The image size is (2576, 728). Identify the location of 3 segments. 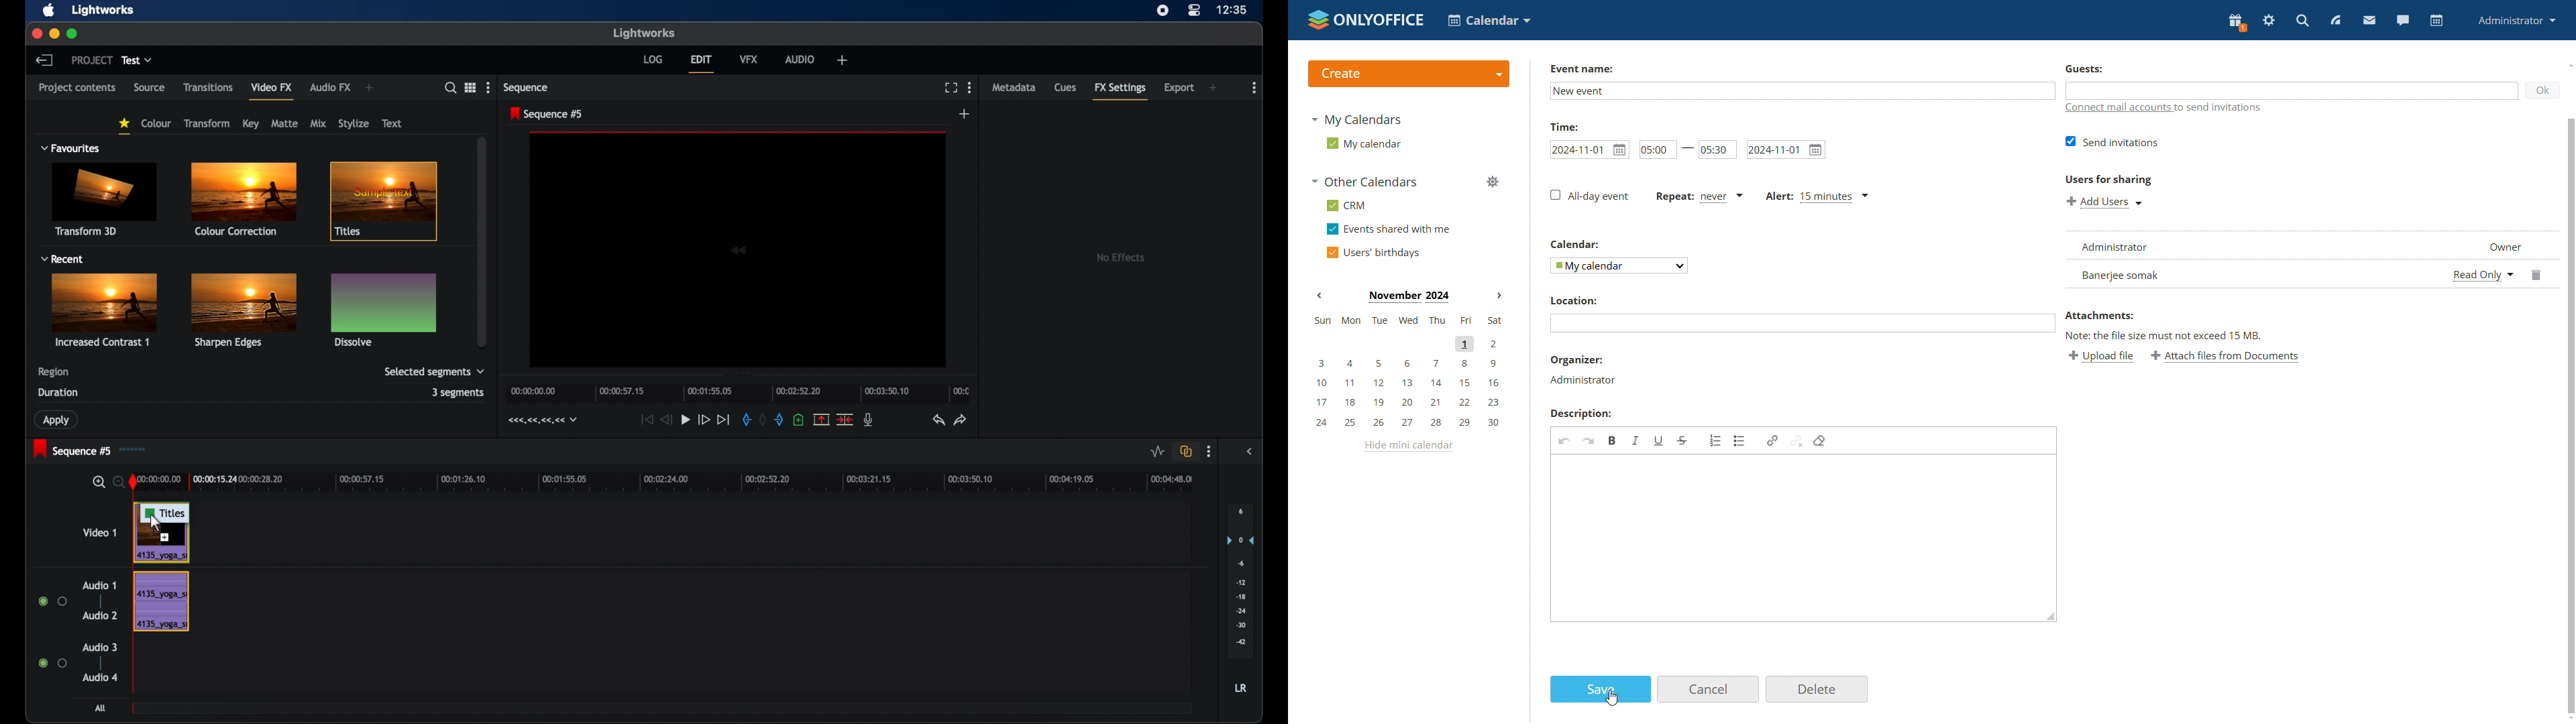
(458, 392).